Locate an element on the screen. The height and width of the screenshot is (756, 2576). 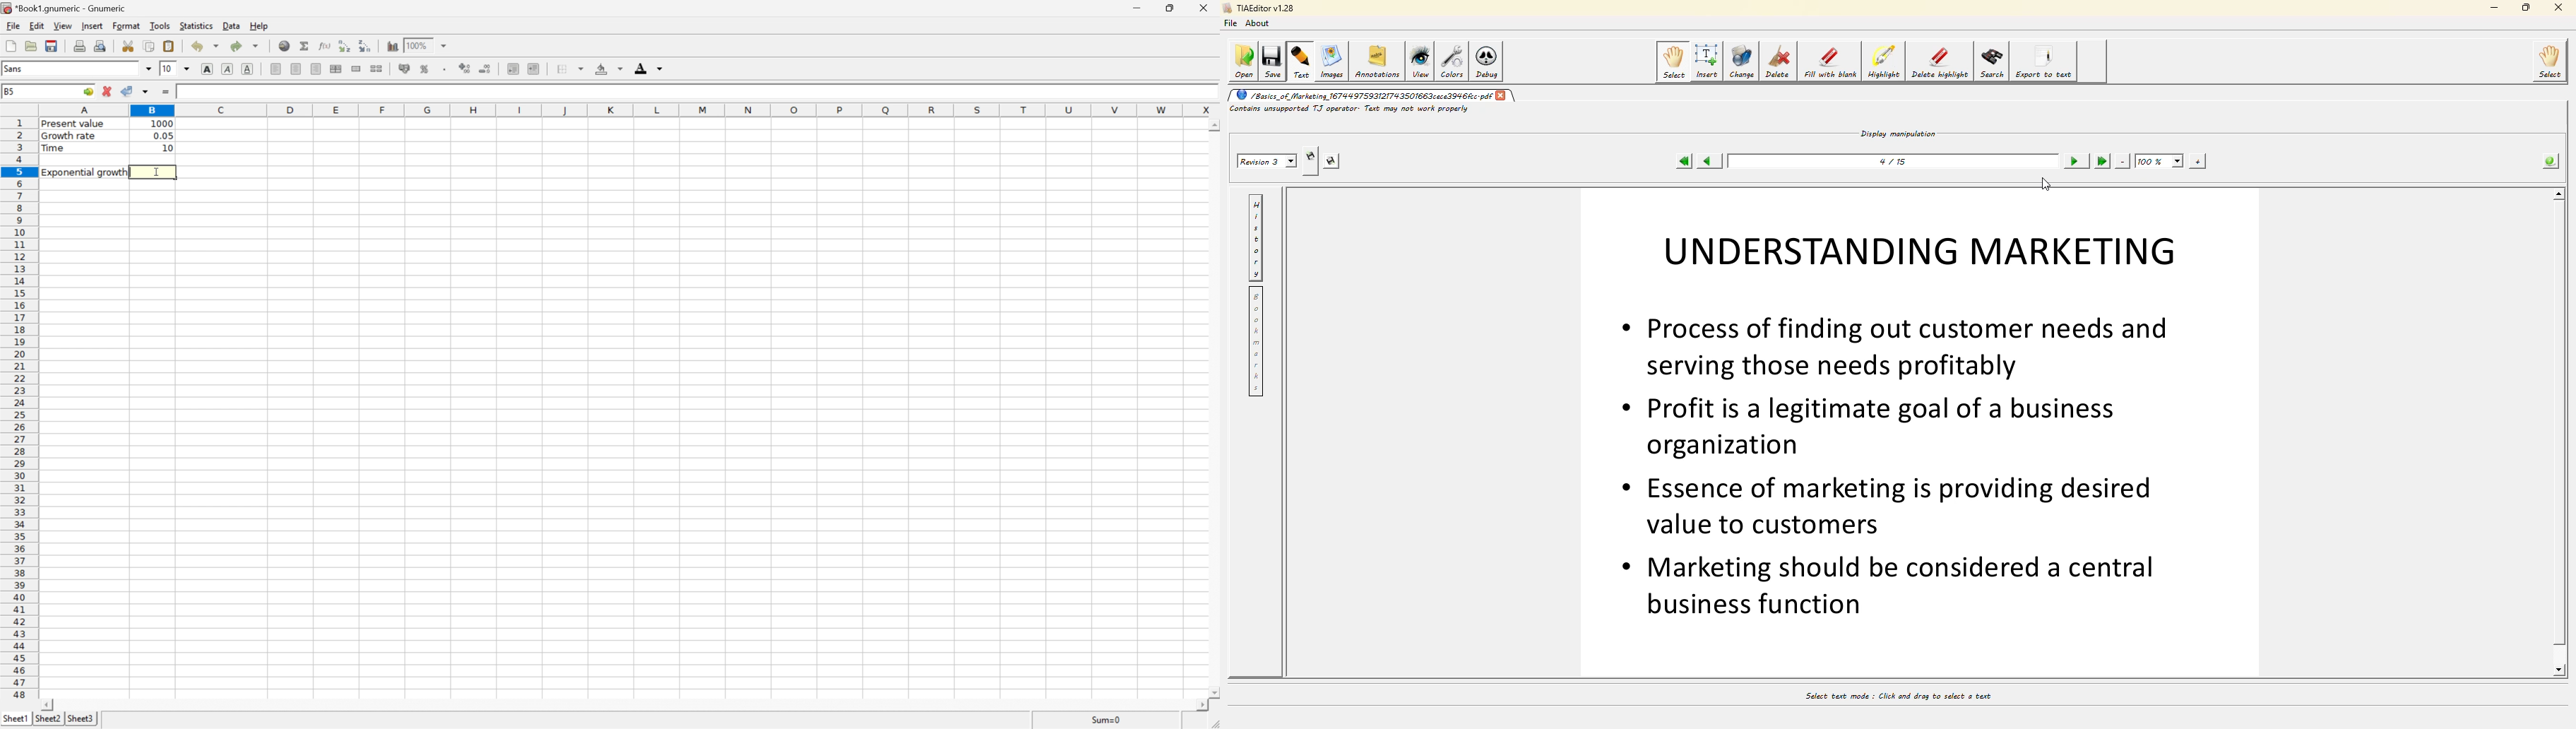
Scroll Right is located at coordinates (1201, 706).